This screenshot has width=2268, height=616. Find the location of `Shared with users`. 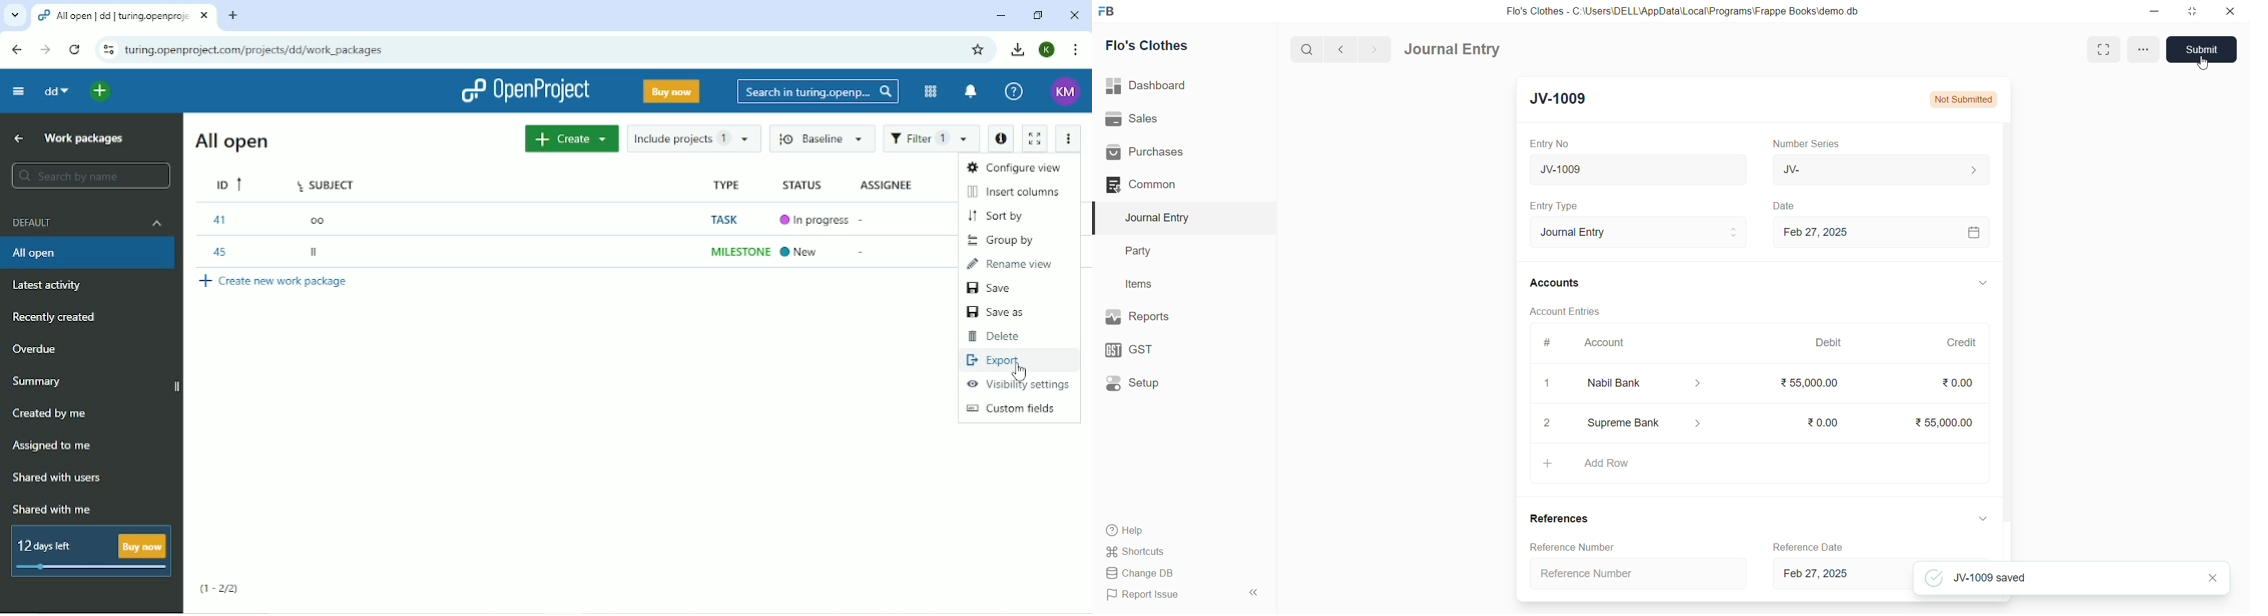

Shared with users is located at coordinates (58, 480).